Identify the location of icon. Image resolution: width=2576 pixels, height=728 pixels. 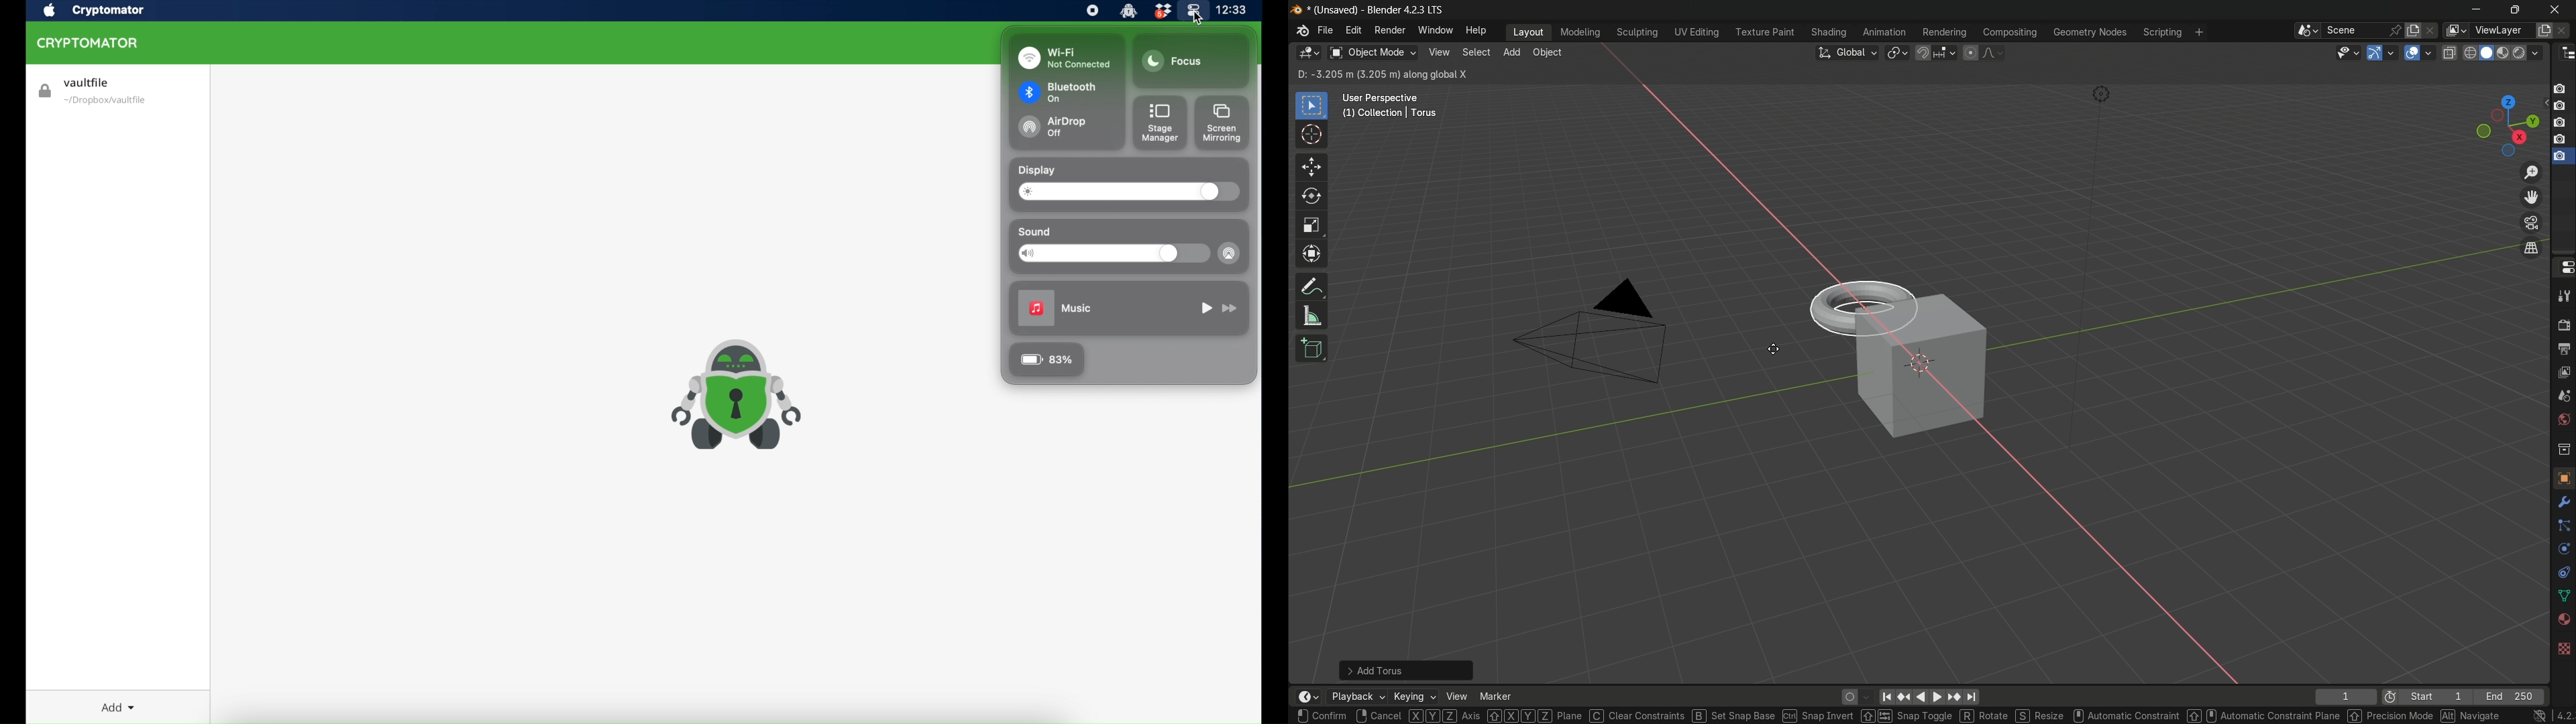
(2390, 699).